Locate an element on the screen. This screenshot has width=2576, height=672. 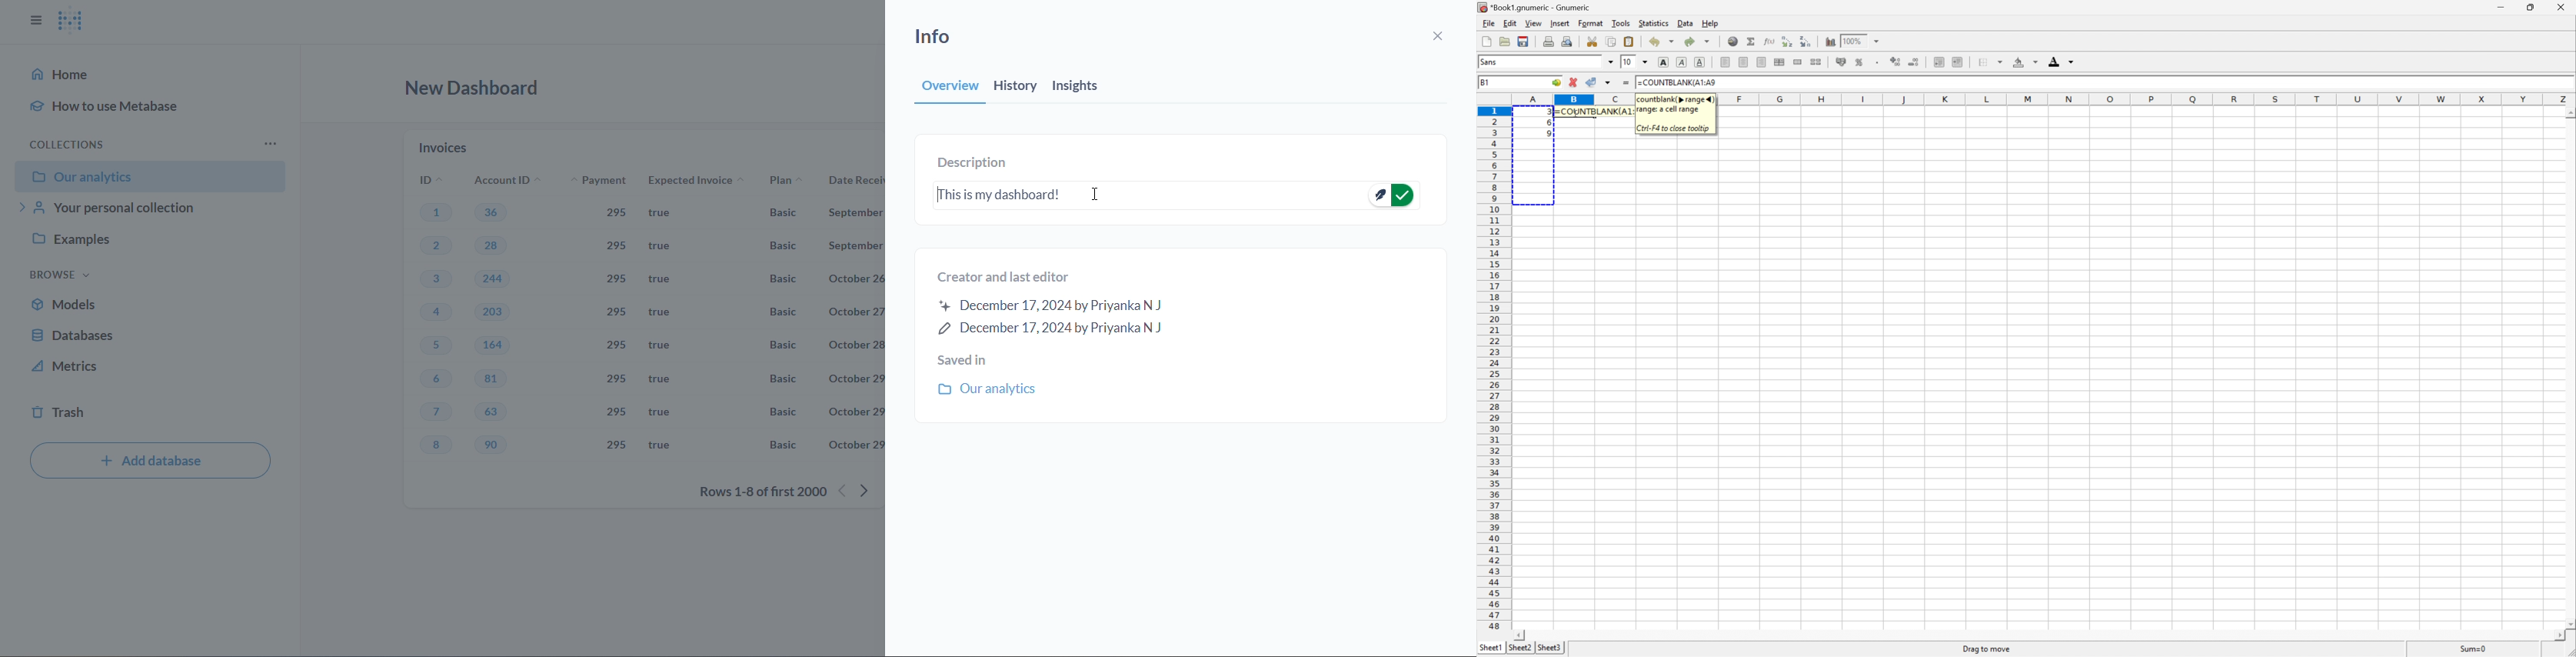
true is located at coordinates (662, 346).